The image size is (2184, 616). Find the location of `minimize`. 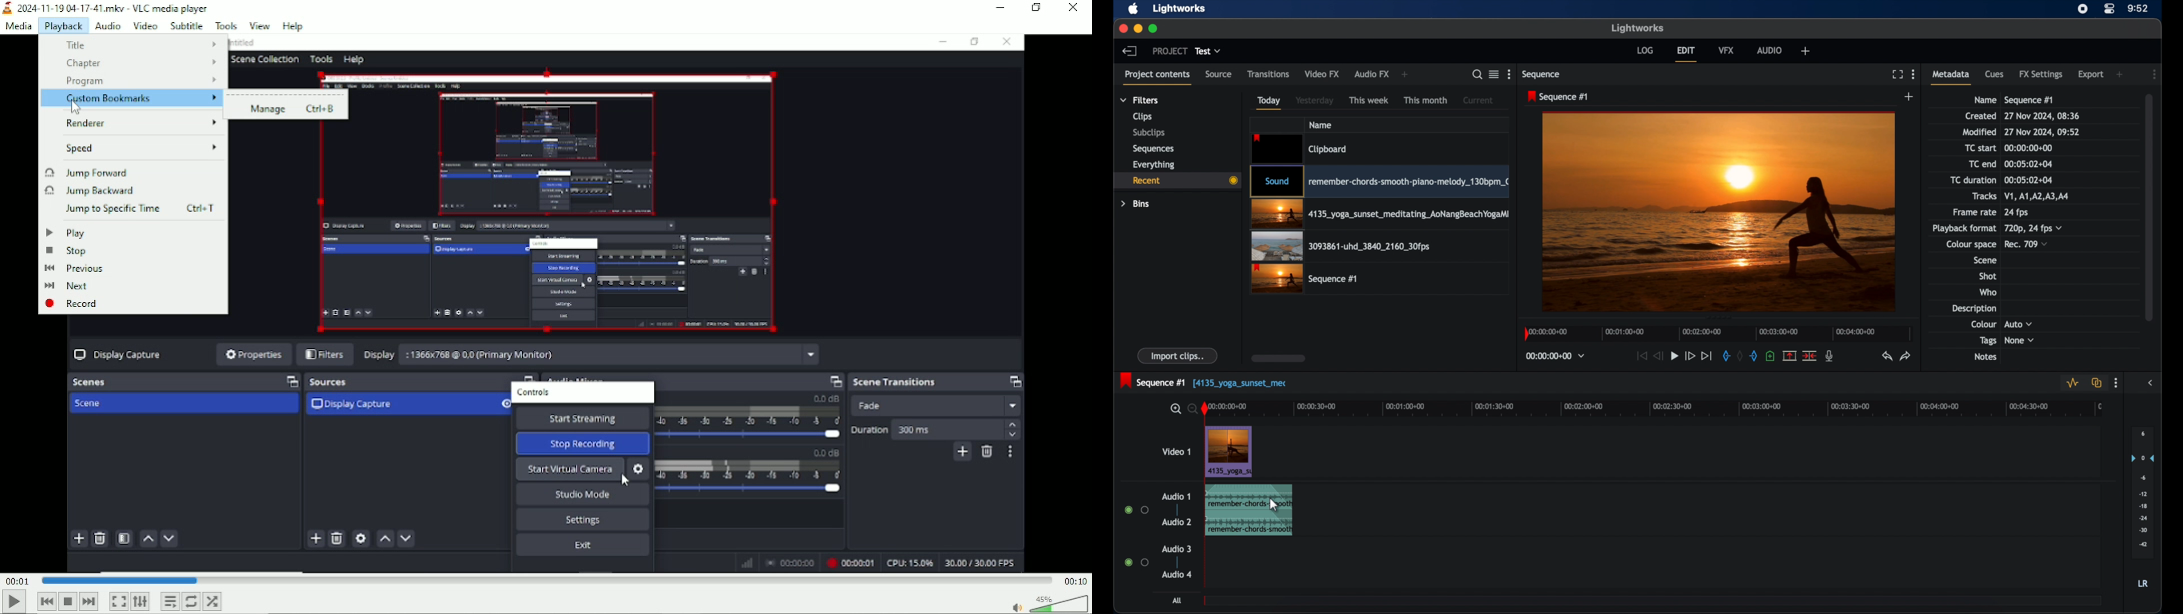

minimize is located at coordinates (1139, 28).